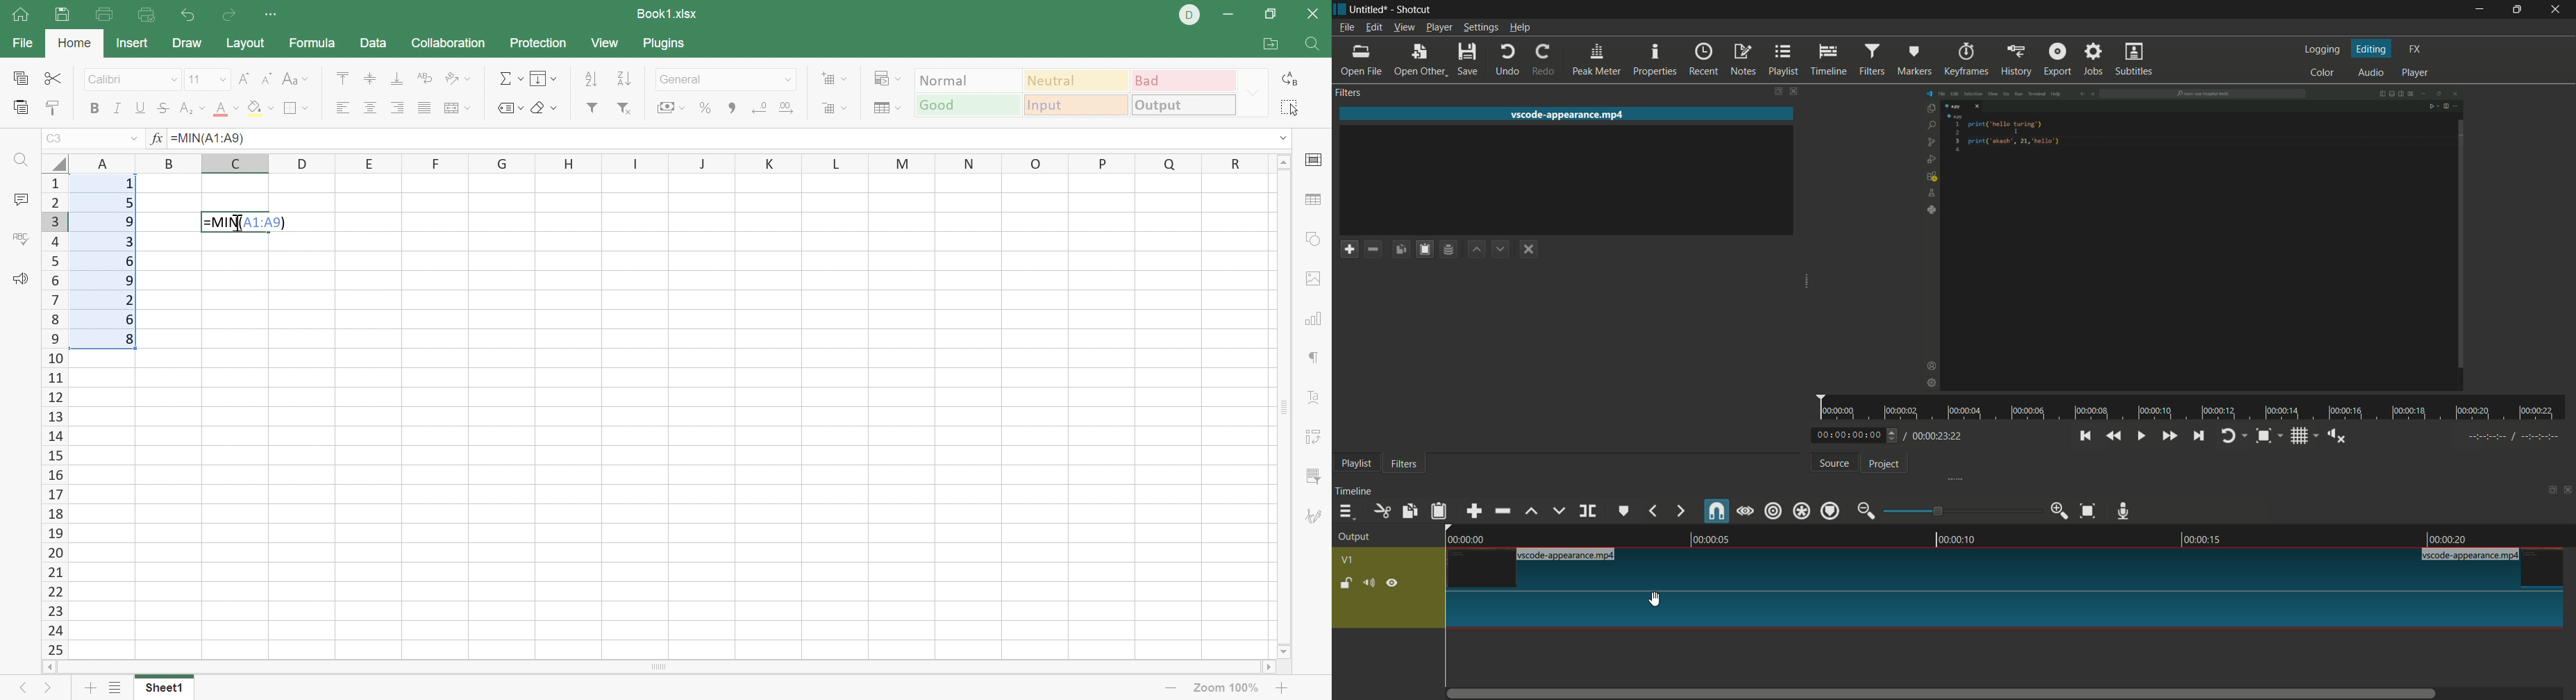 This screenshot has width=2576, height=700. I want to click on Insert cells, so click(835, 79).